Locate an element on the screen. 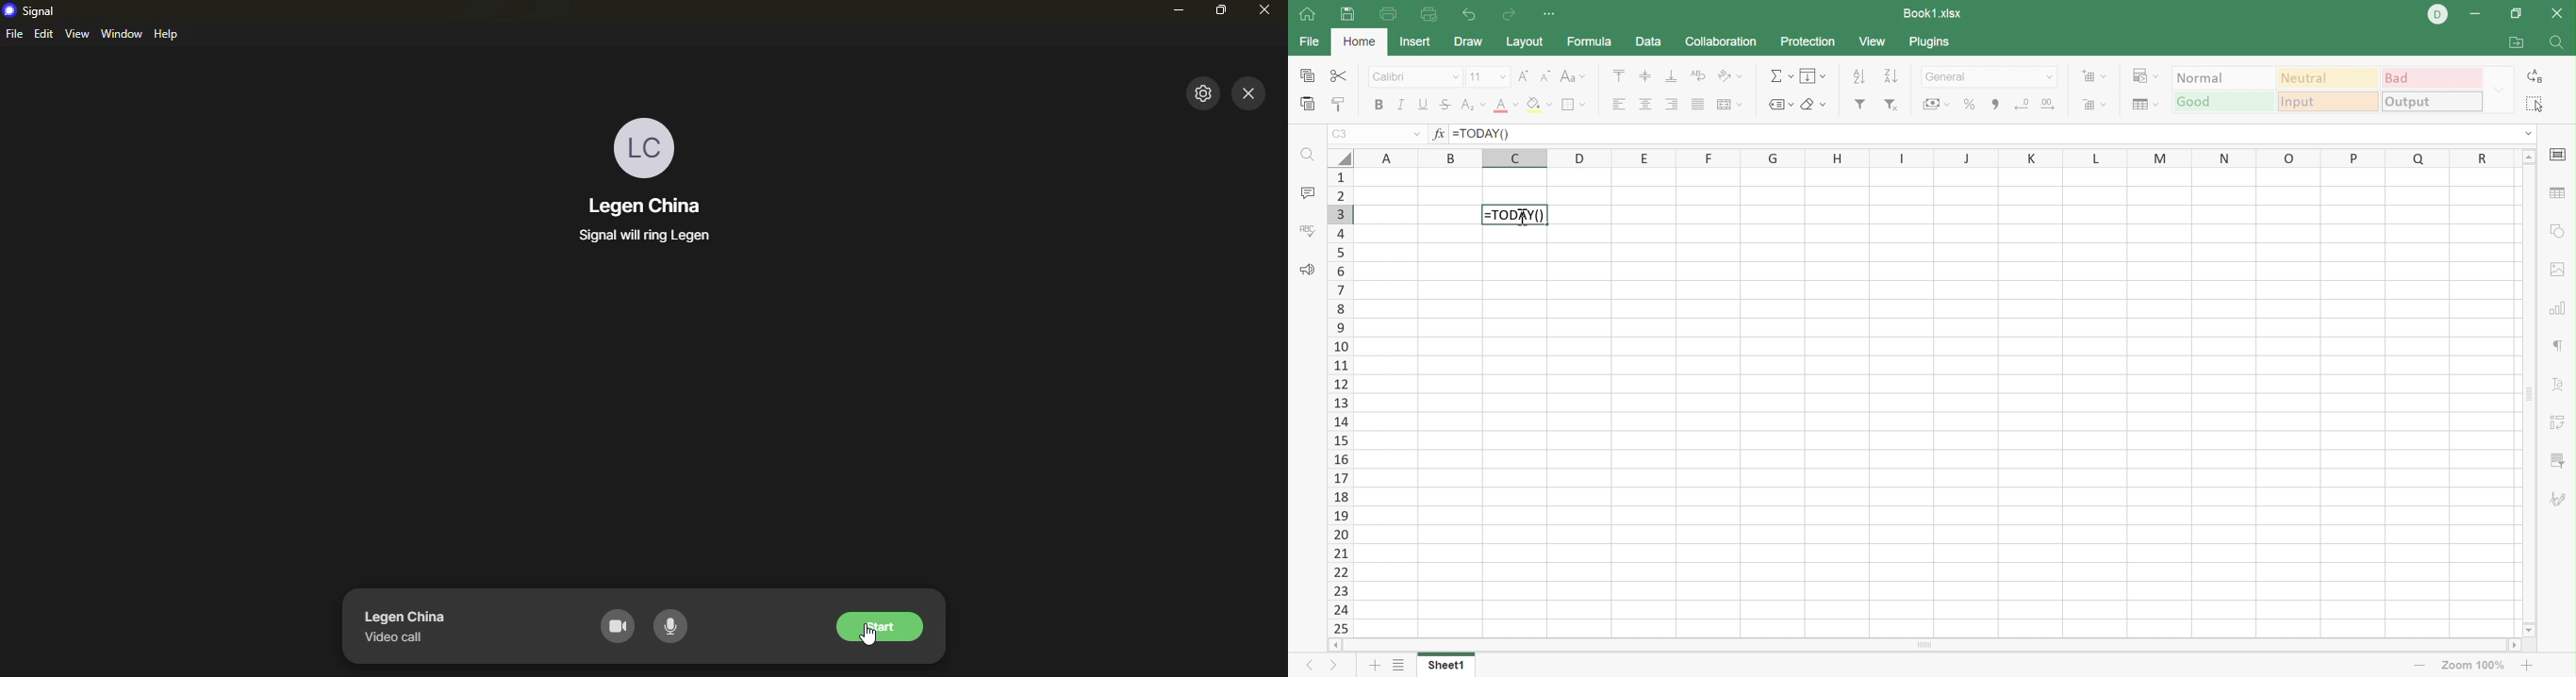  Zoom out is located at coordinates (2417, 666).